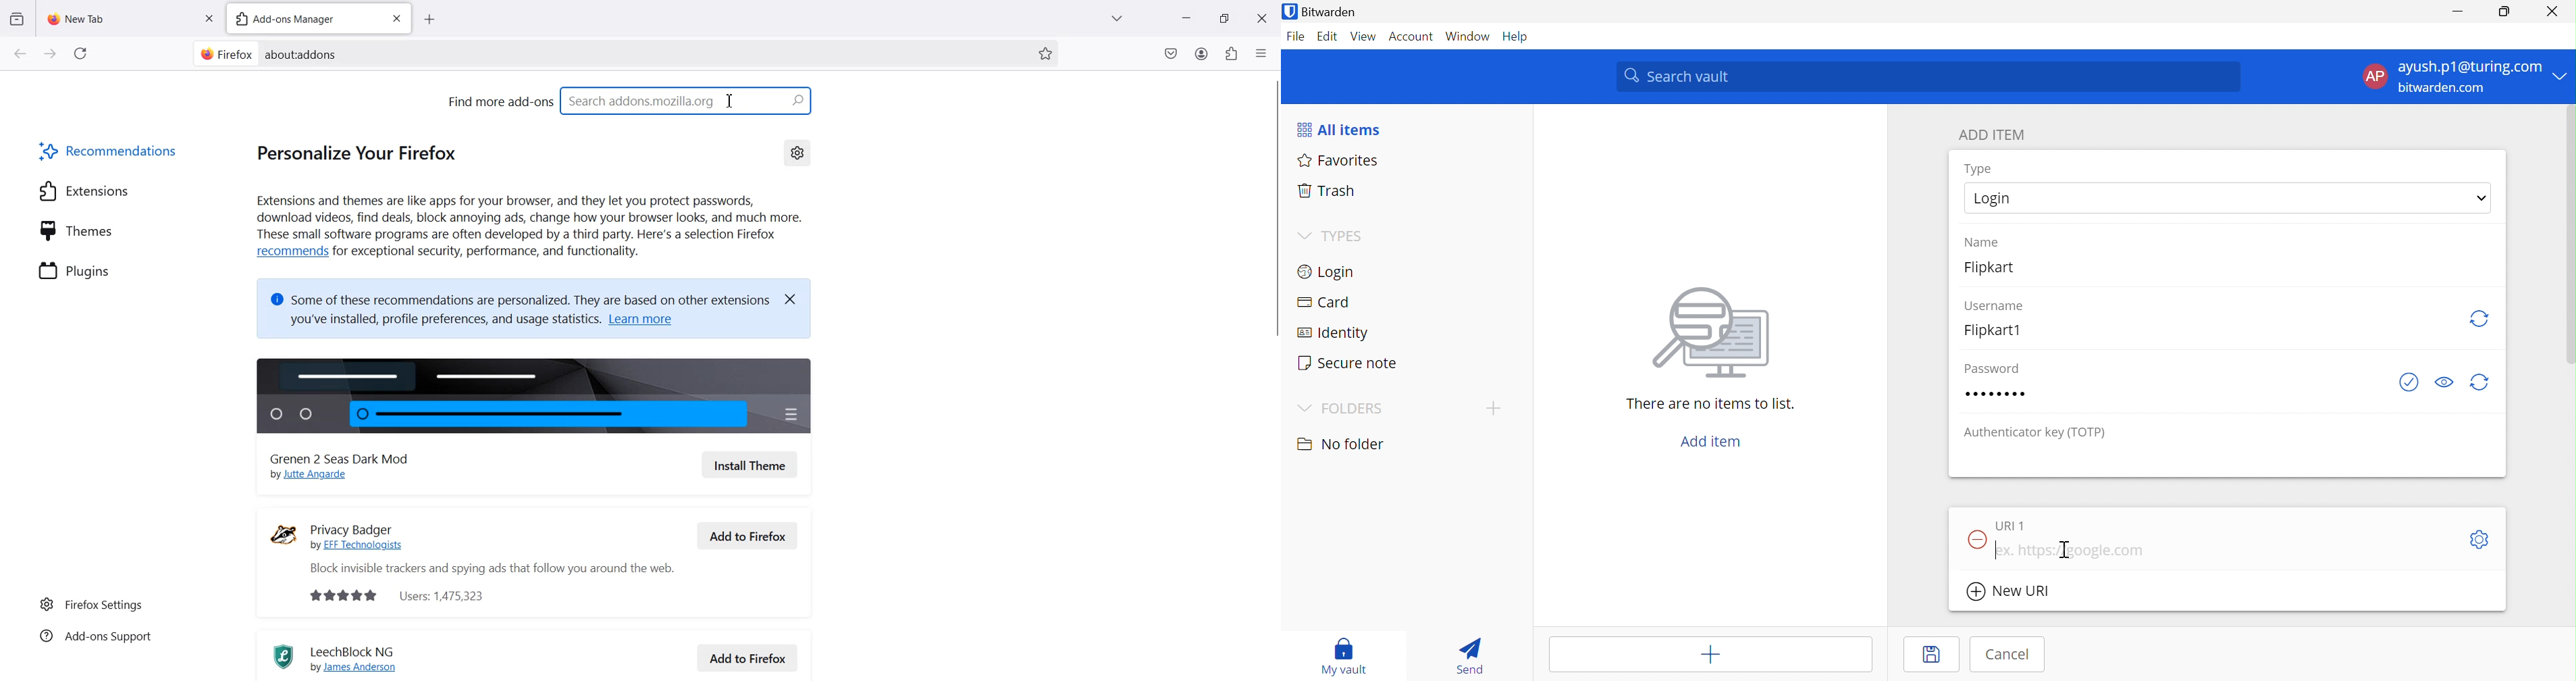 This screenshot has height=700, width=2576. I want to click on Personalize your Firefox, so click(364, 152).